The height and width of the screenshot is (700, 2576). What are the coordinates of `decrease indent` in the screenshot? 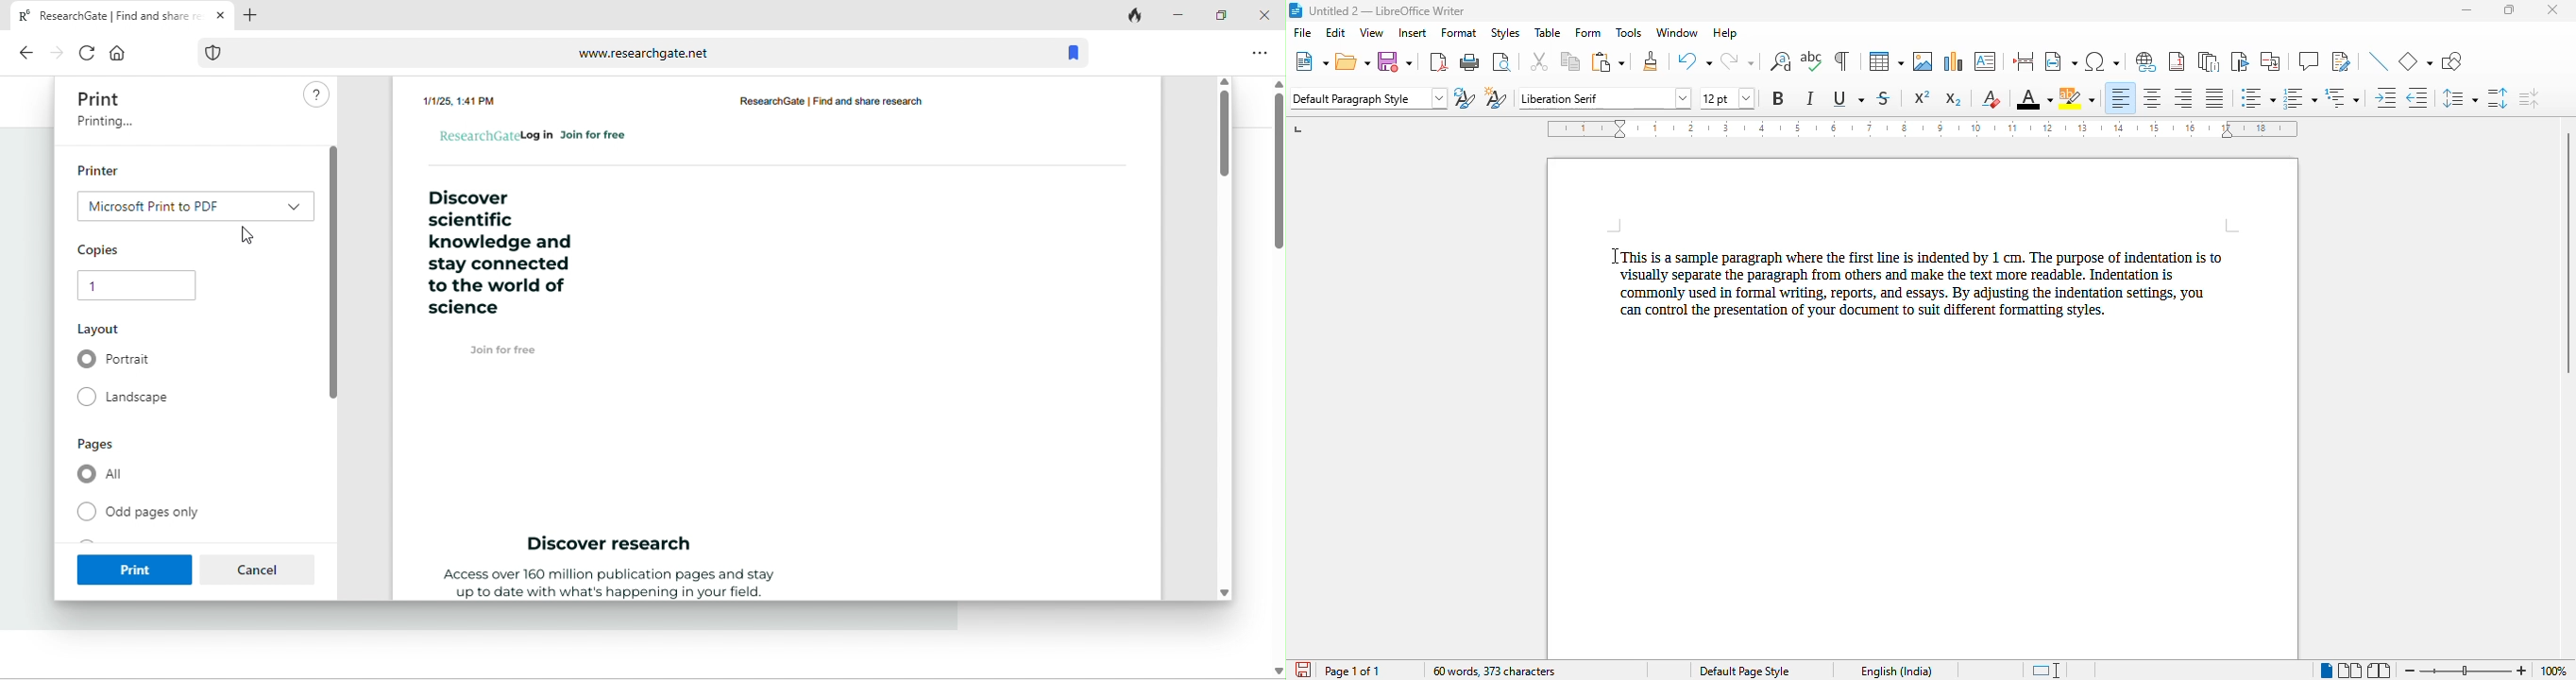 It's located at (2415, 97).